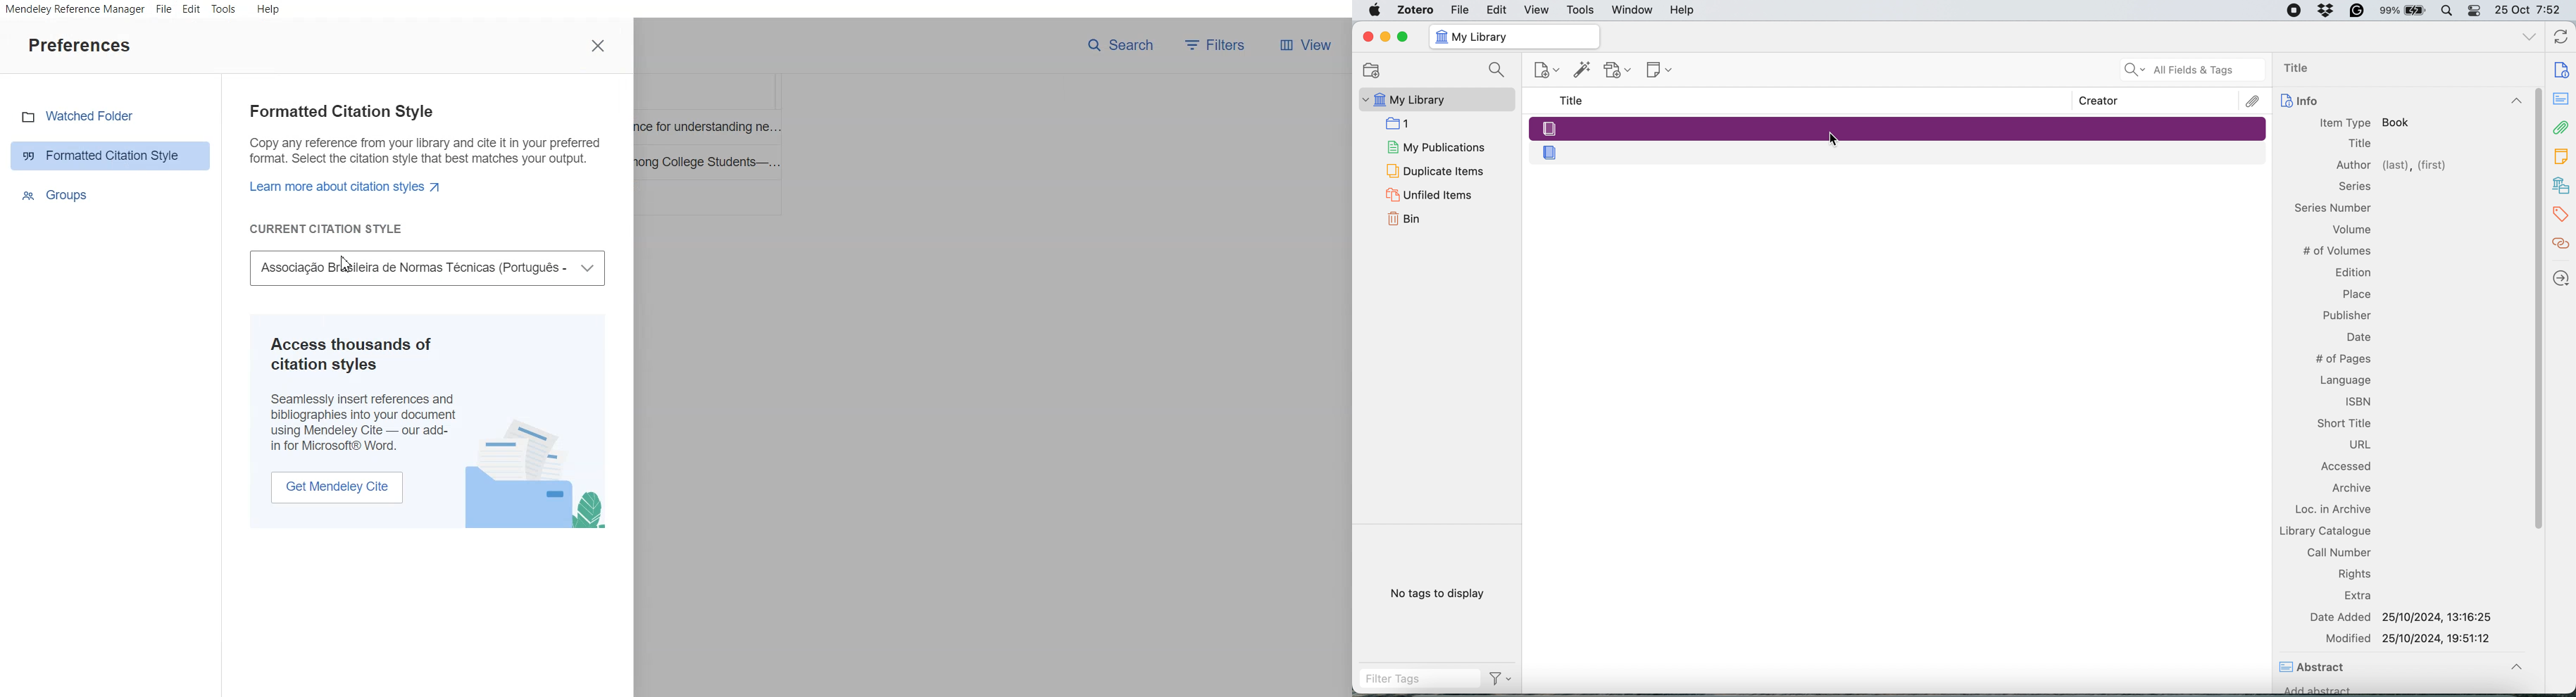 The height and width of the screenshot is (700, 2576). I want to click on Author (last), (first), so click(2393, 166).